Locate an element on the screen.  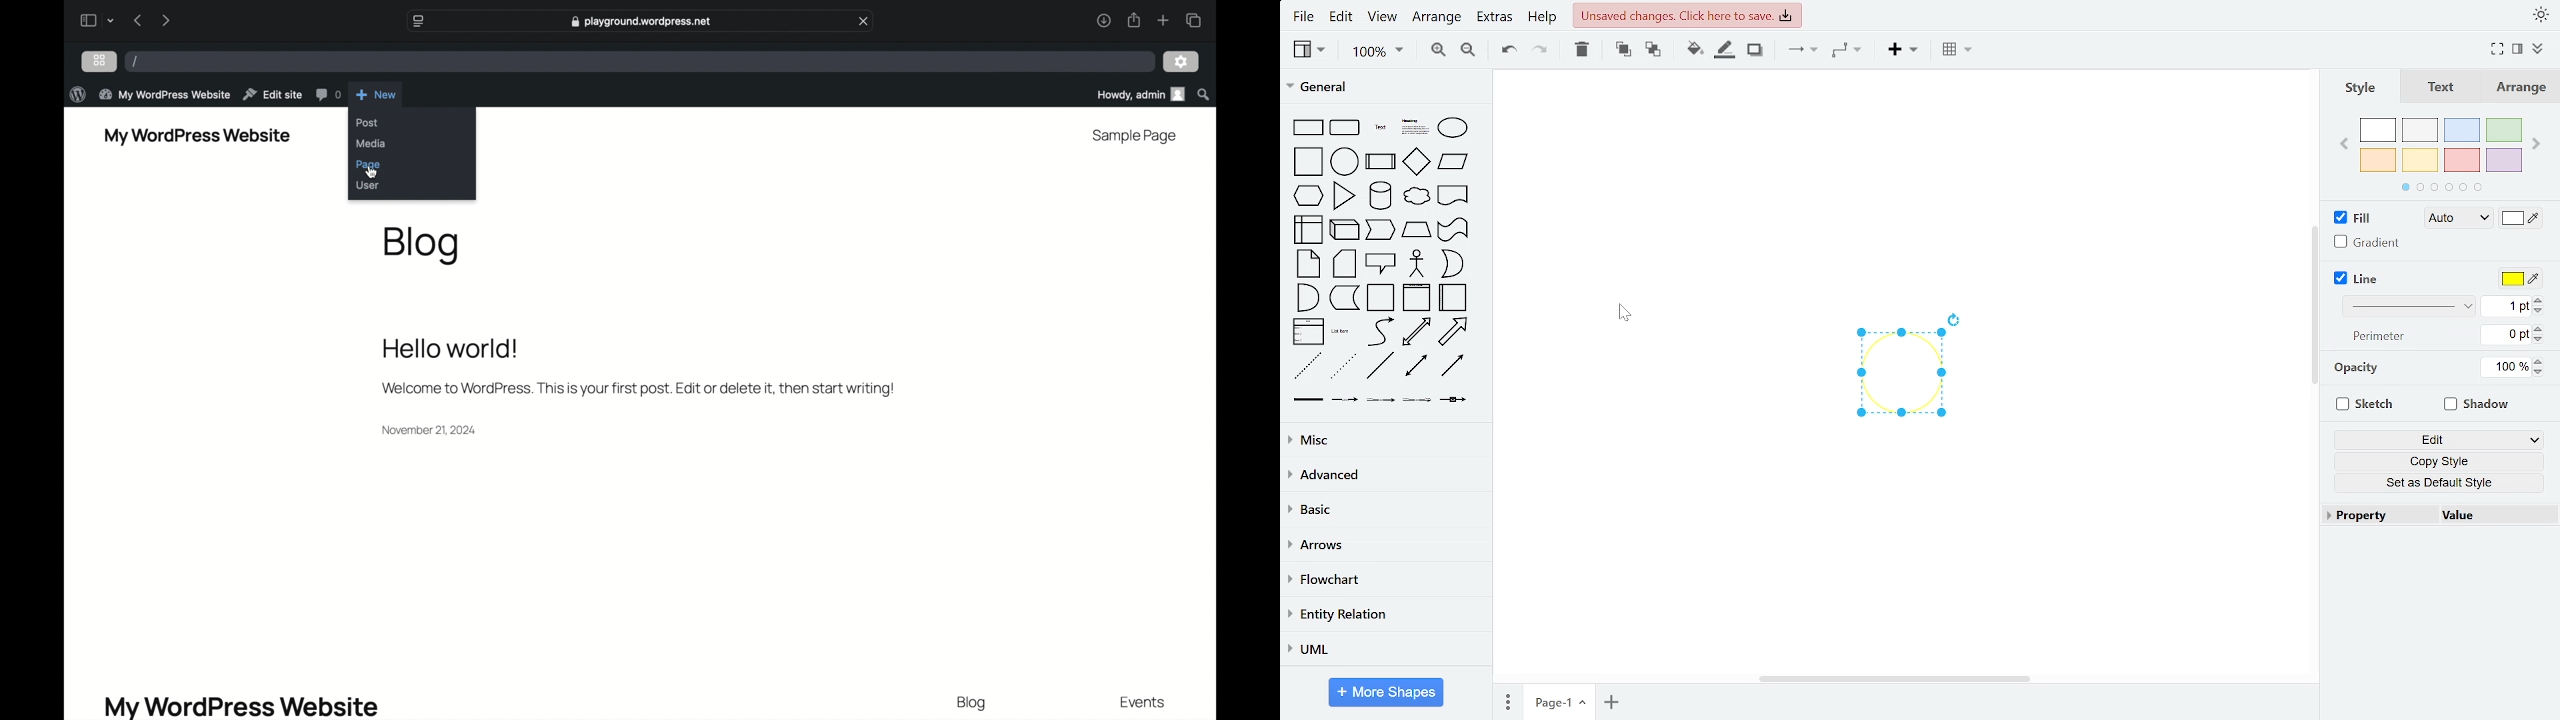
Delete is located at coordinates (1582, 51).